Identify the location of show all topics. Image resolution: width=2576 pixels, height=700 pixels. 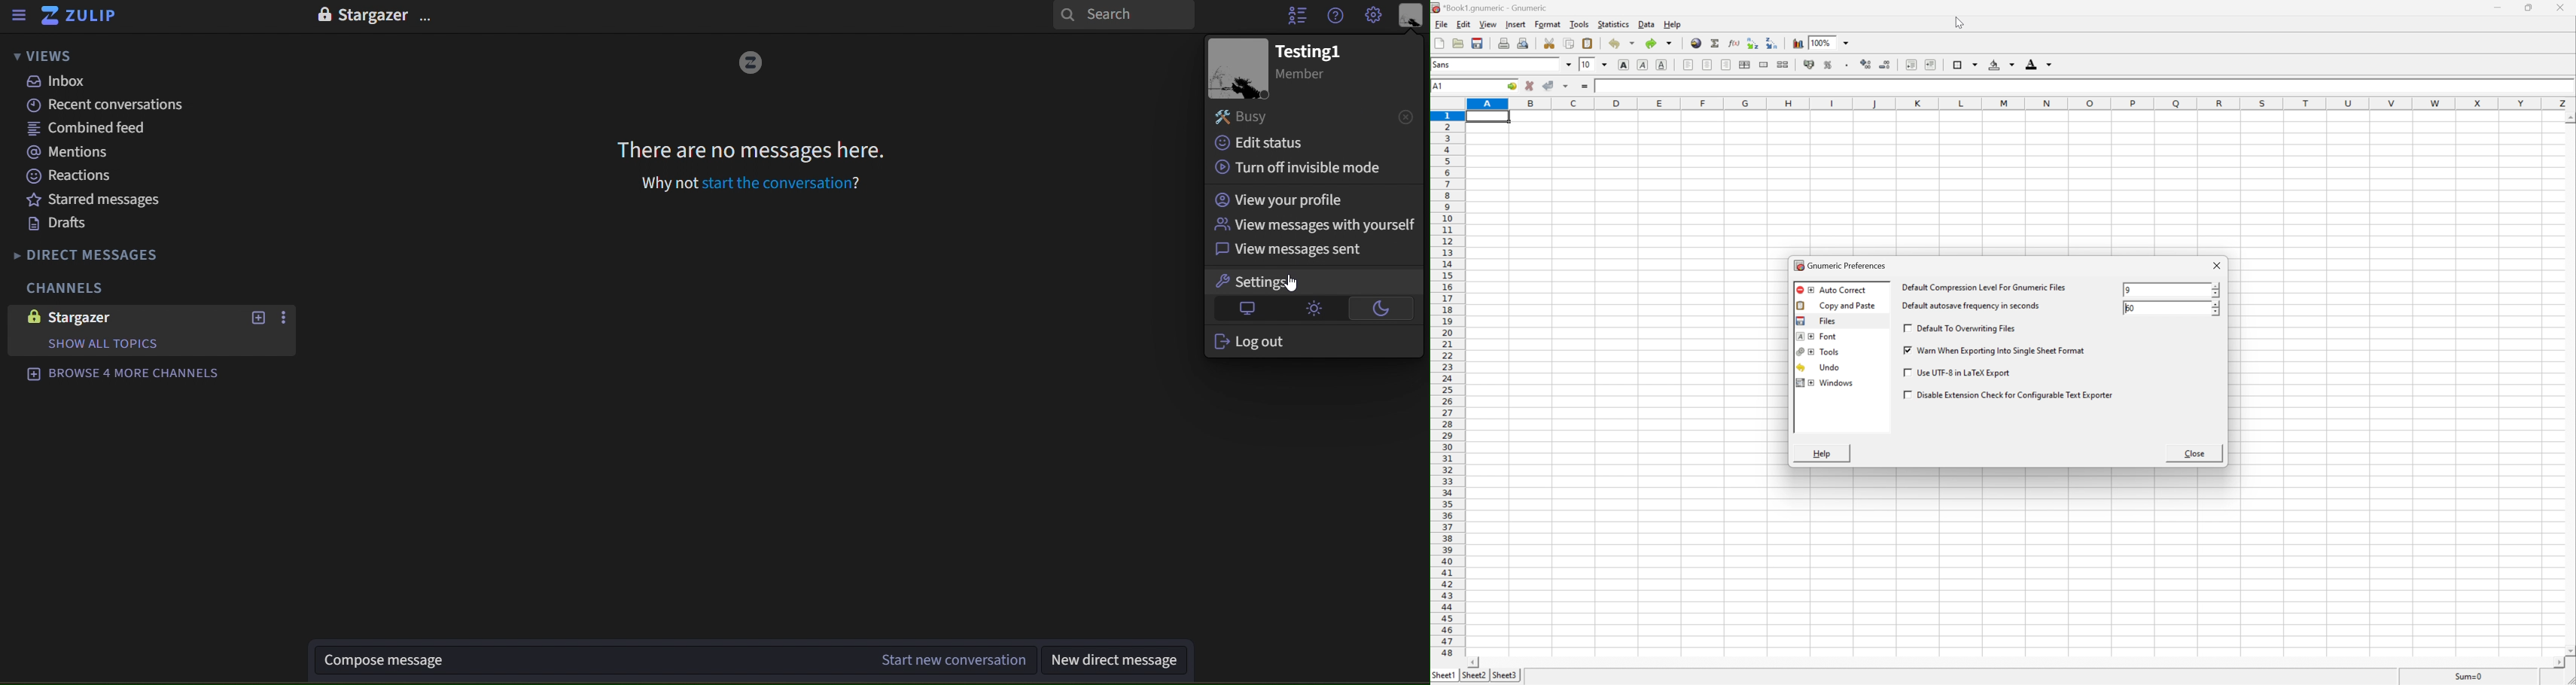
(130, 345).